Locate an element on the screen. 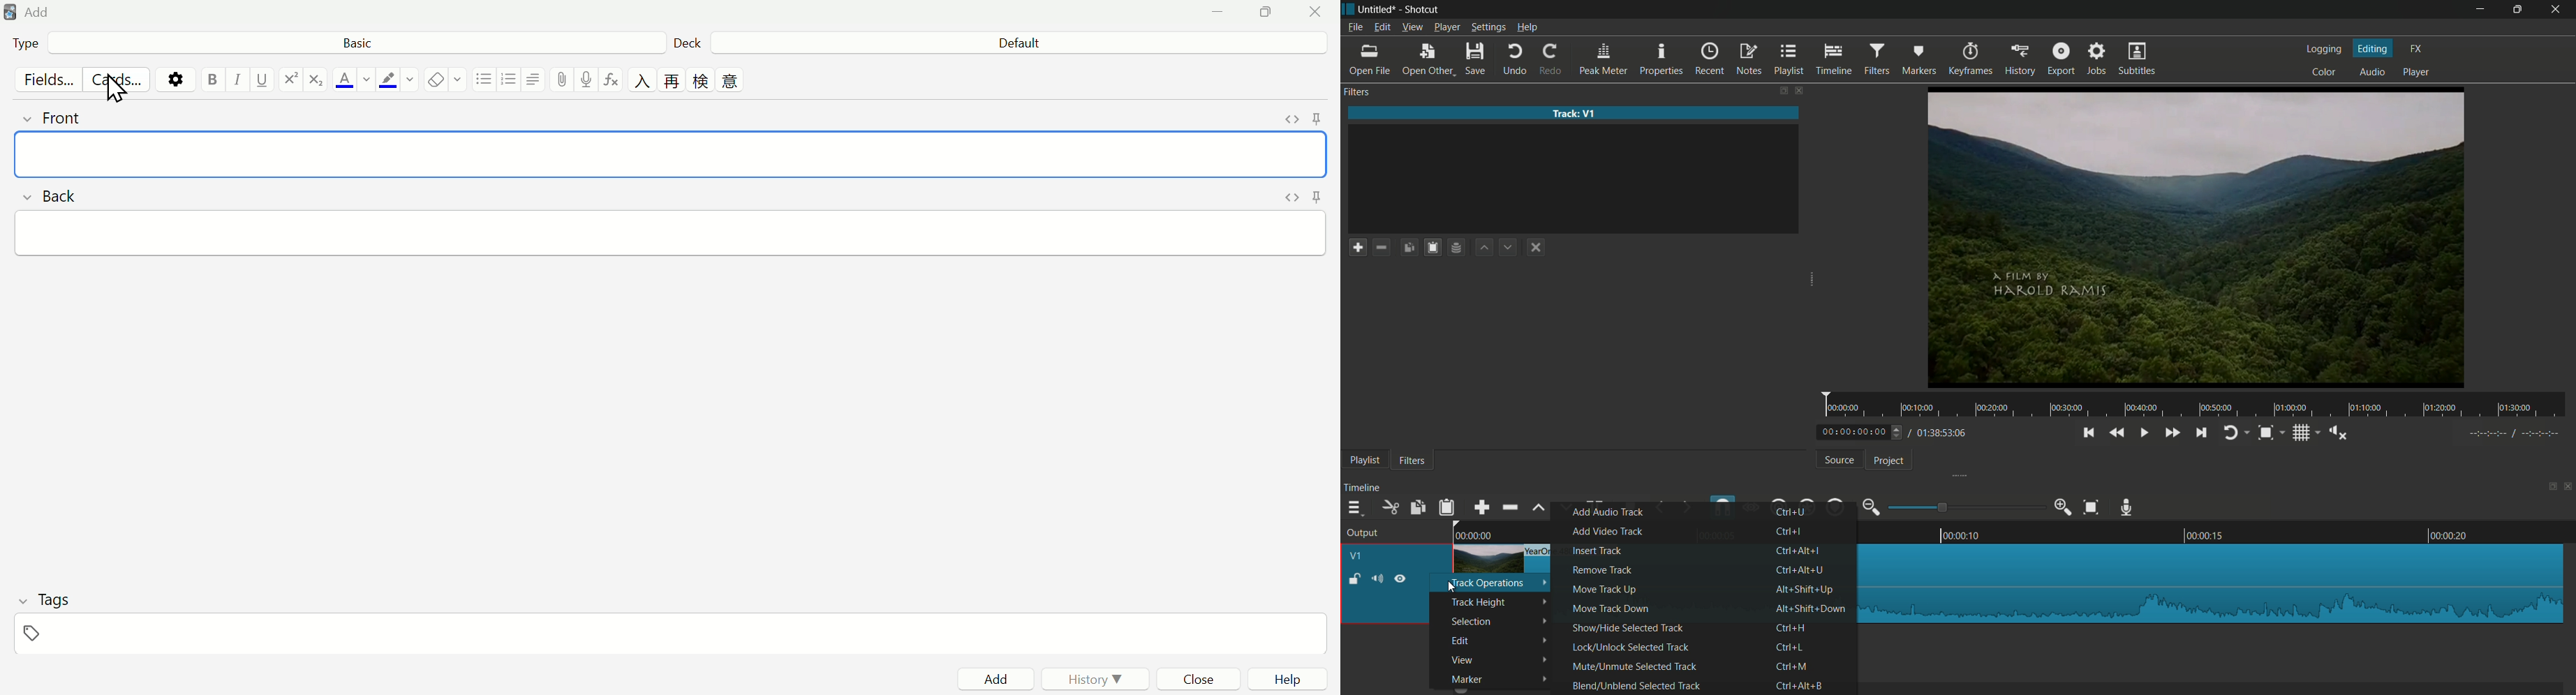  save filters is located at coordinates (1434, 248).